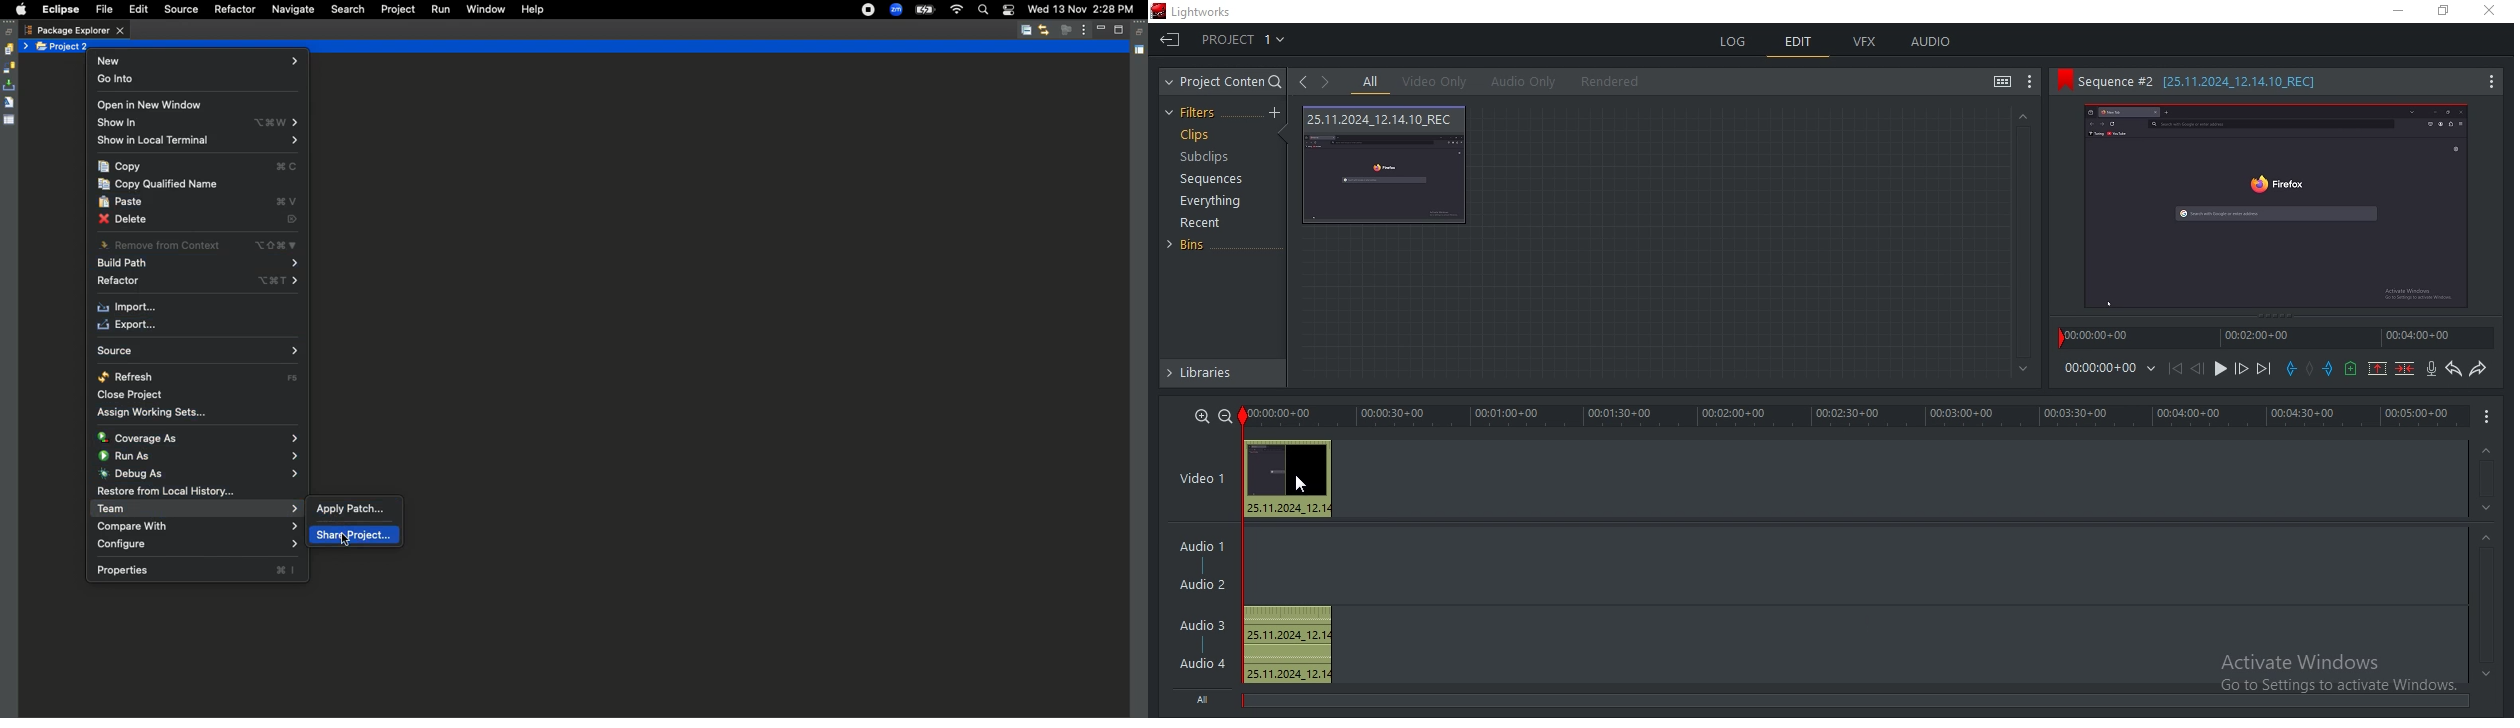  What do you see at coordinates (1205, 698) in the screenshot?
I see `all` at bounding box center [1205, 698].